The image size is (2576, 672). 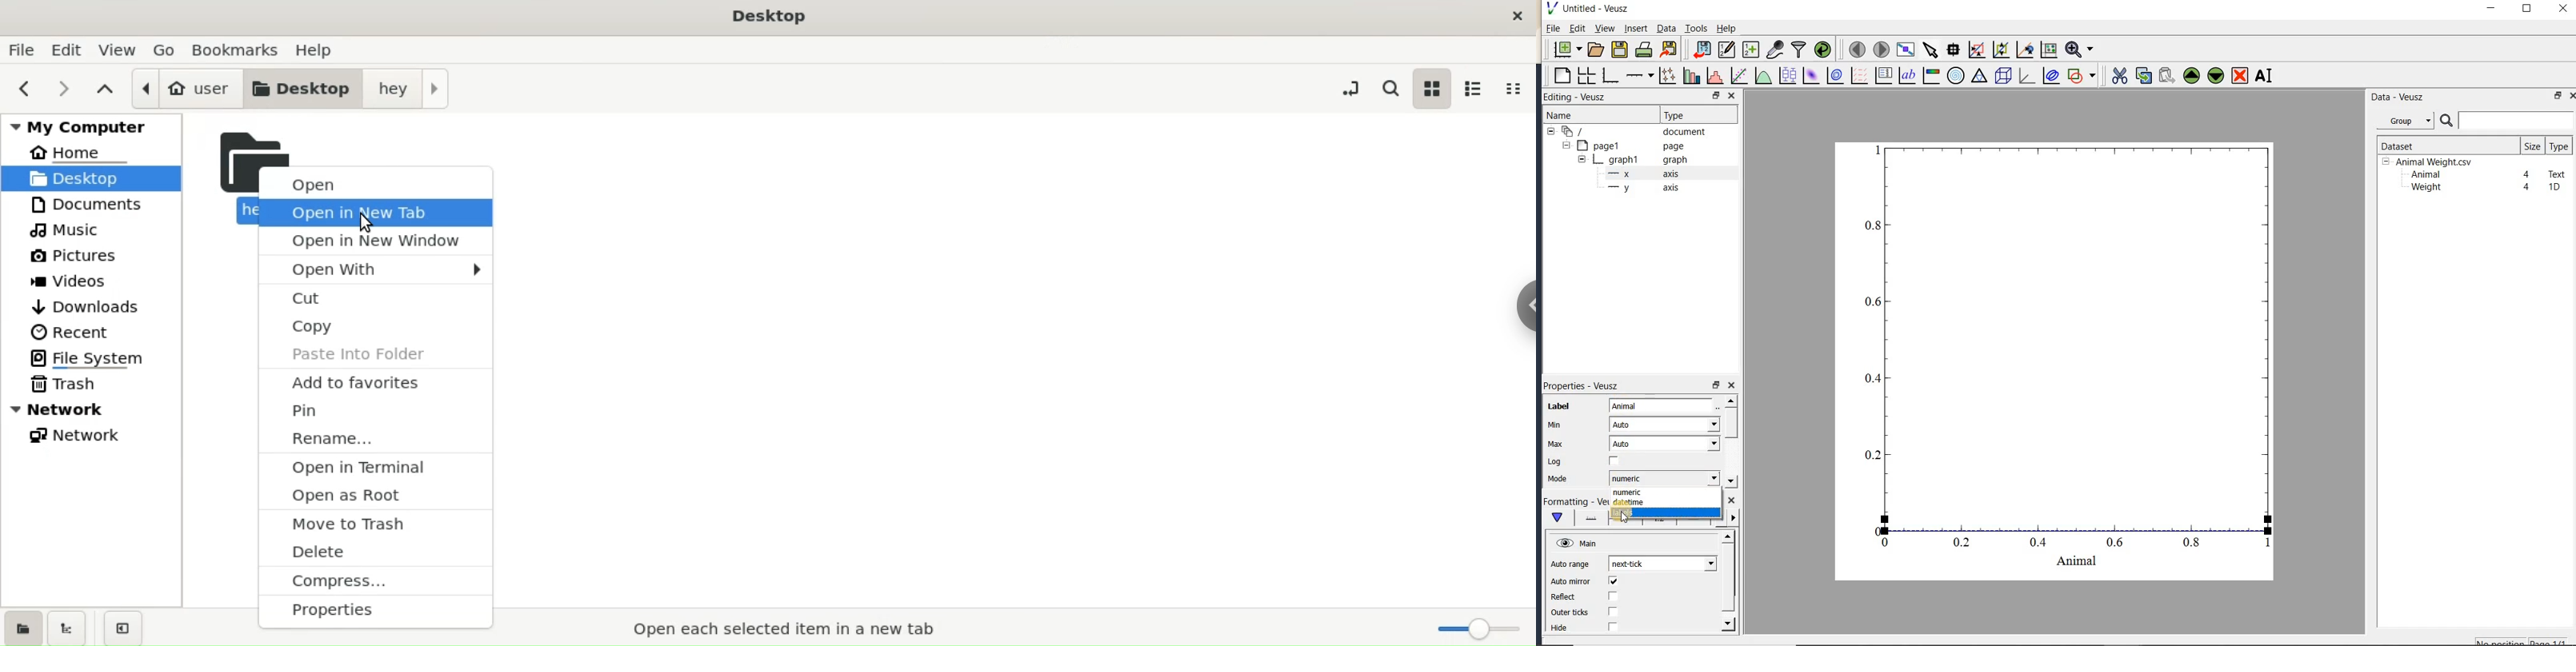 I want to click on Min, so click(x=1556, y=425).